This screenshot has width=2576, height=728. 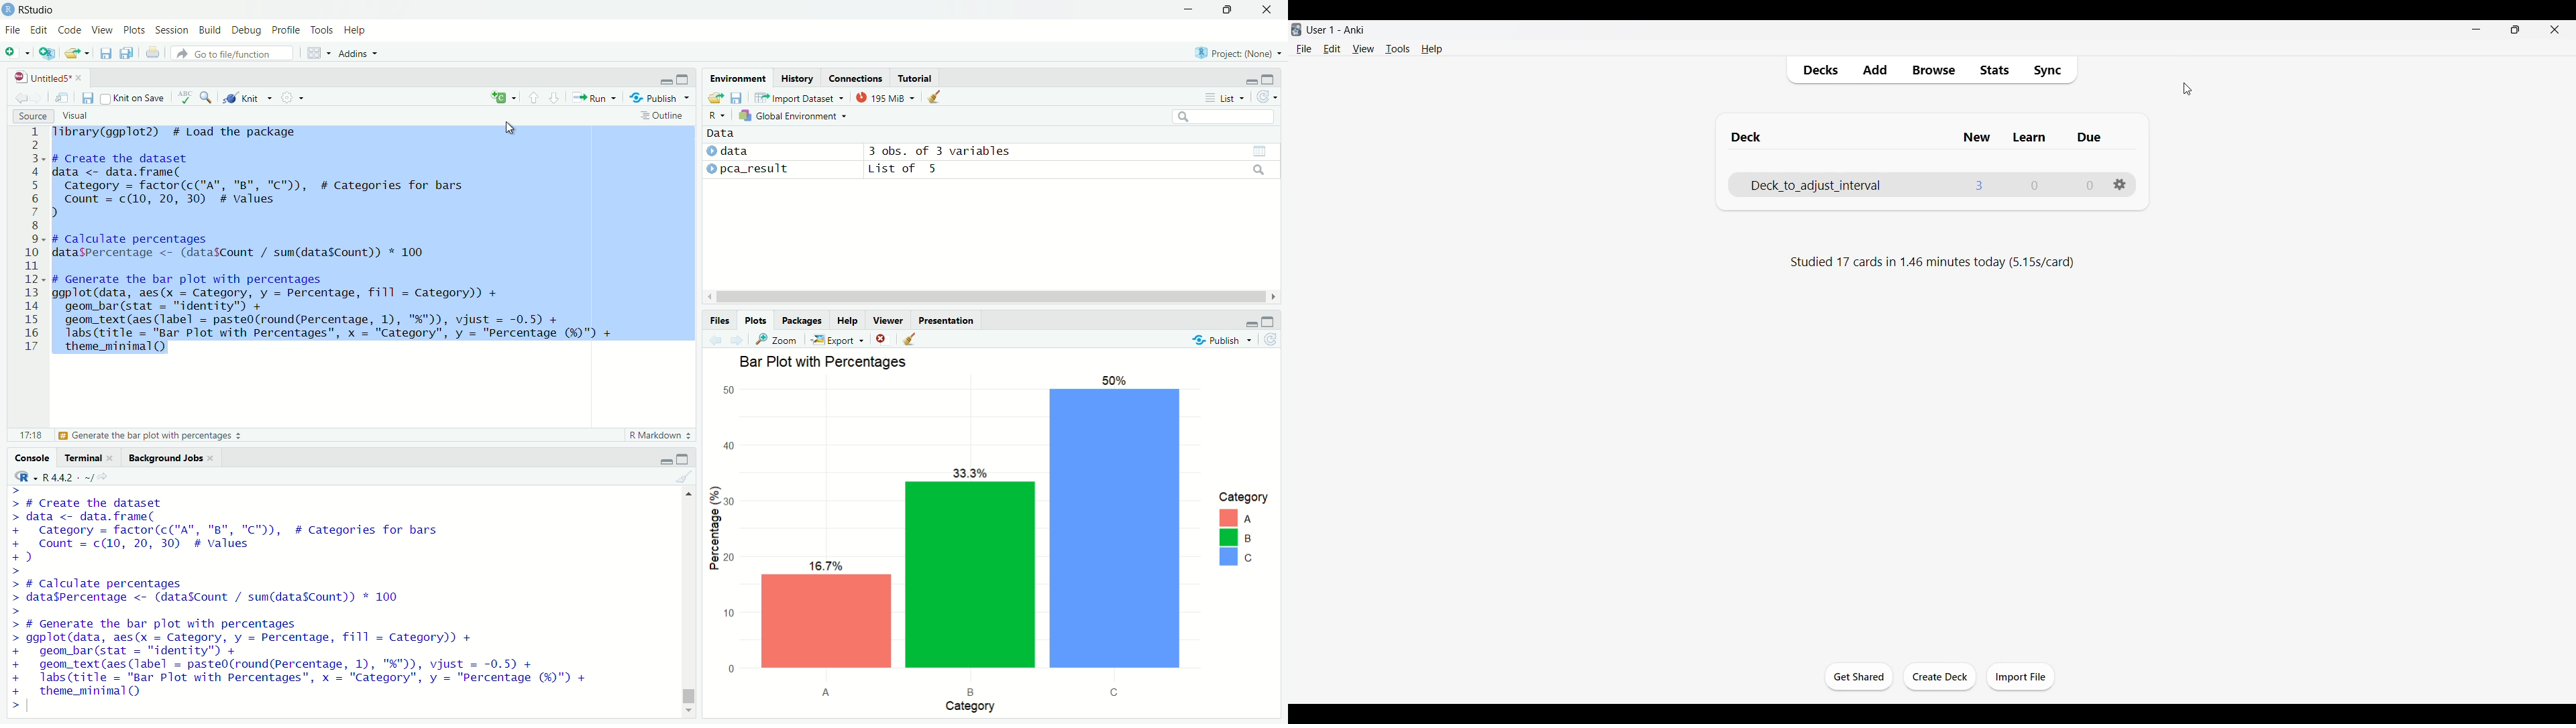 I want to click on Show interface in smaller tab, so click(x=2516, y=29).